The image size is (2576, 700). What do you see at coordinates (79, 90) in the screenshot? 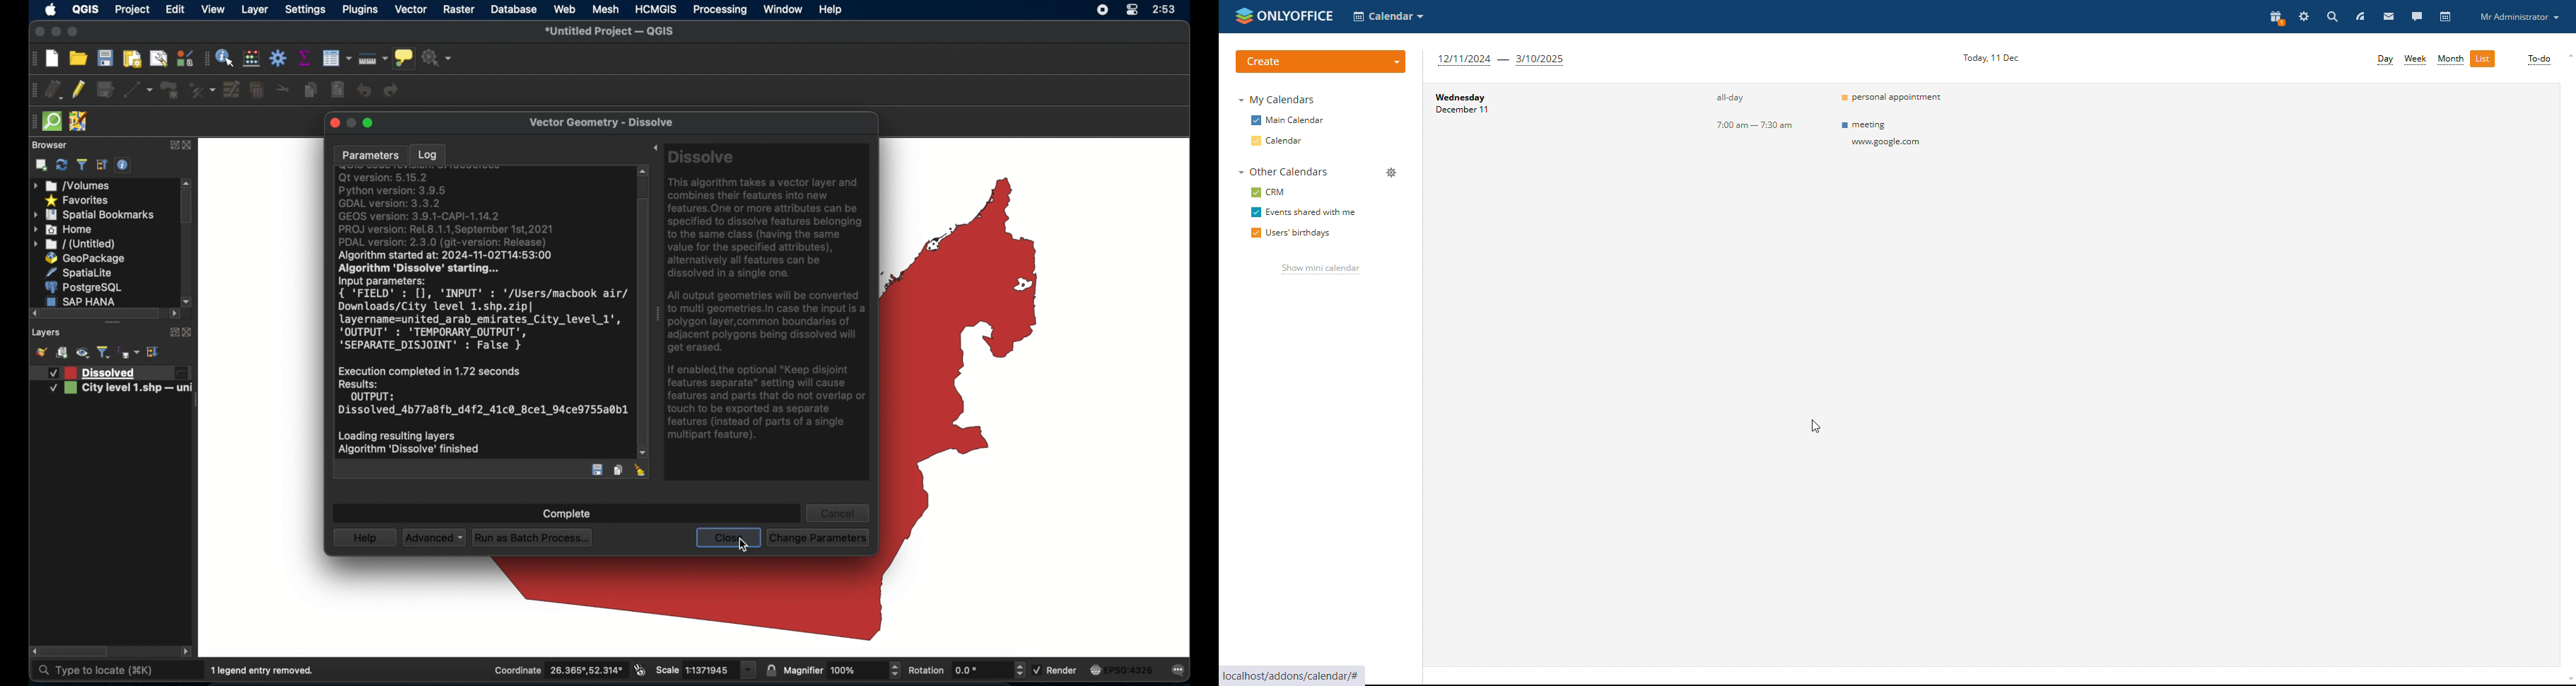
I see `toggle editing` at bounding box center [79, 90].